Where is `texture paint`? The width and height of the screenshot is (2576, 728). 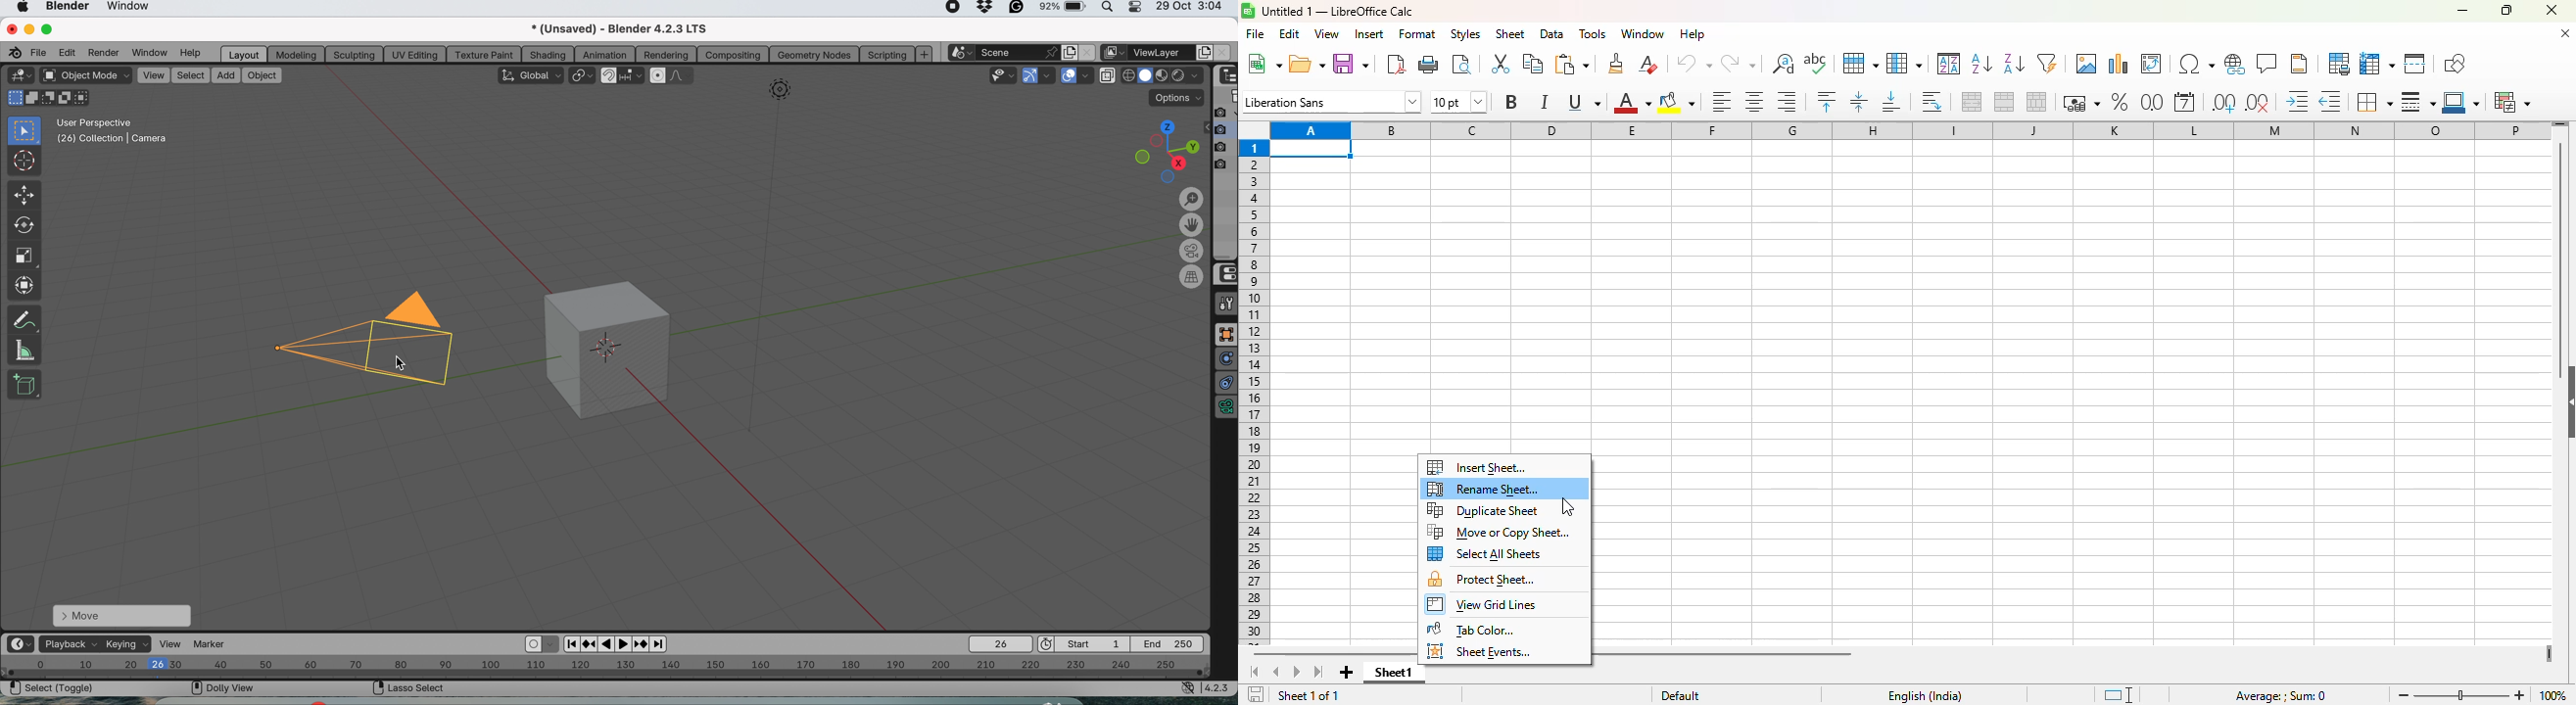
texture paint is located at coordinates (483, 55).